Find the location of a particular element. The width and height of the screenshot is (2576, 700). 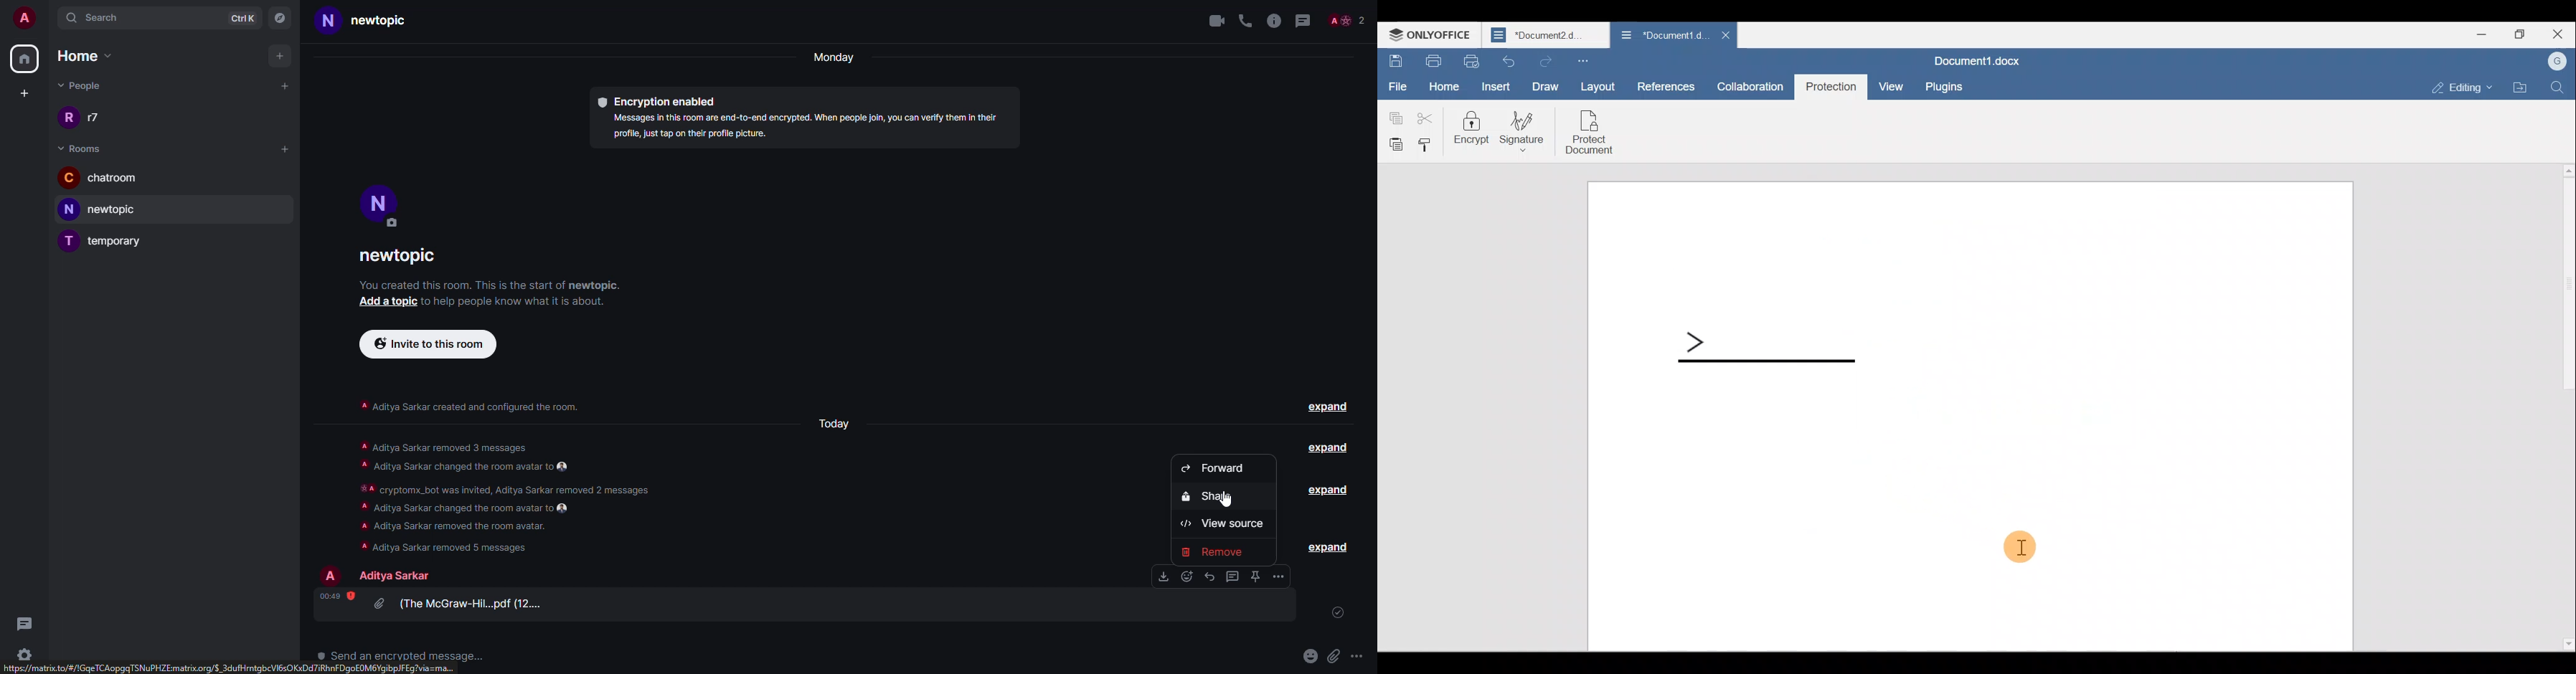

Cursor is located at coordinates (2029, 546).